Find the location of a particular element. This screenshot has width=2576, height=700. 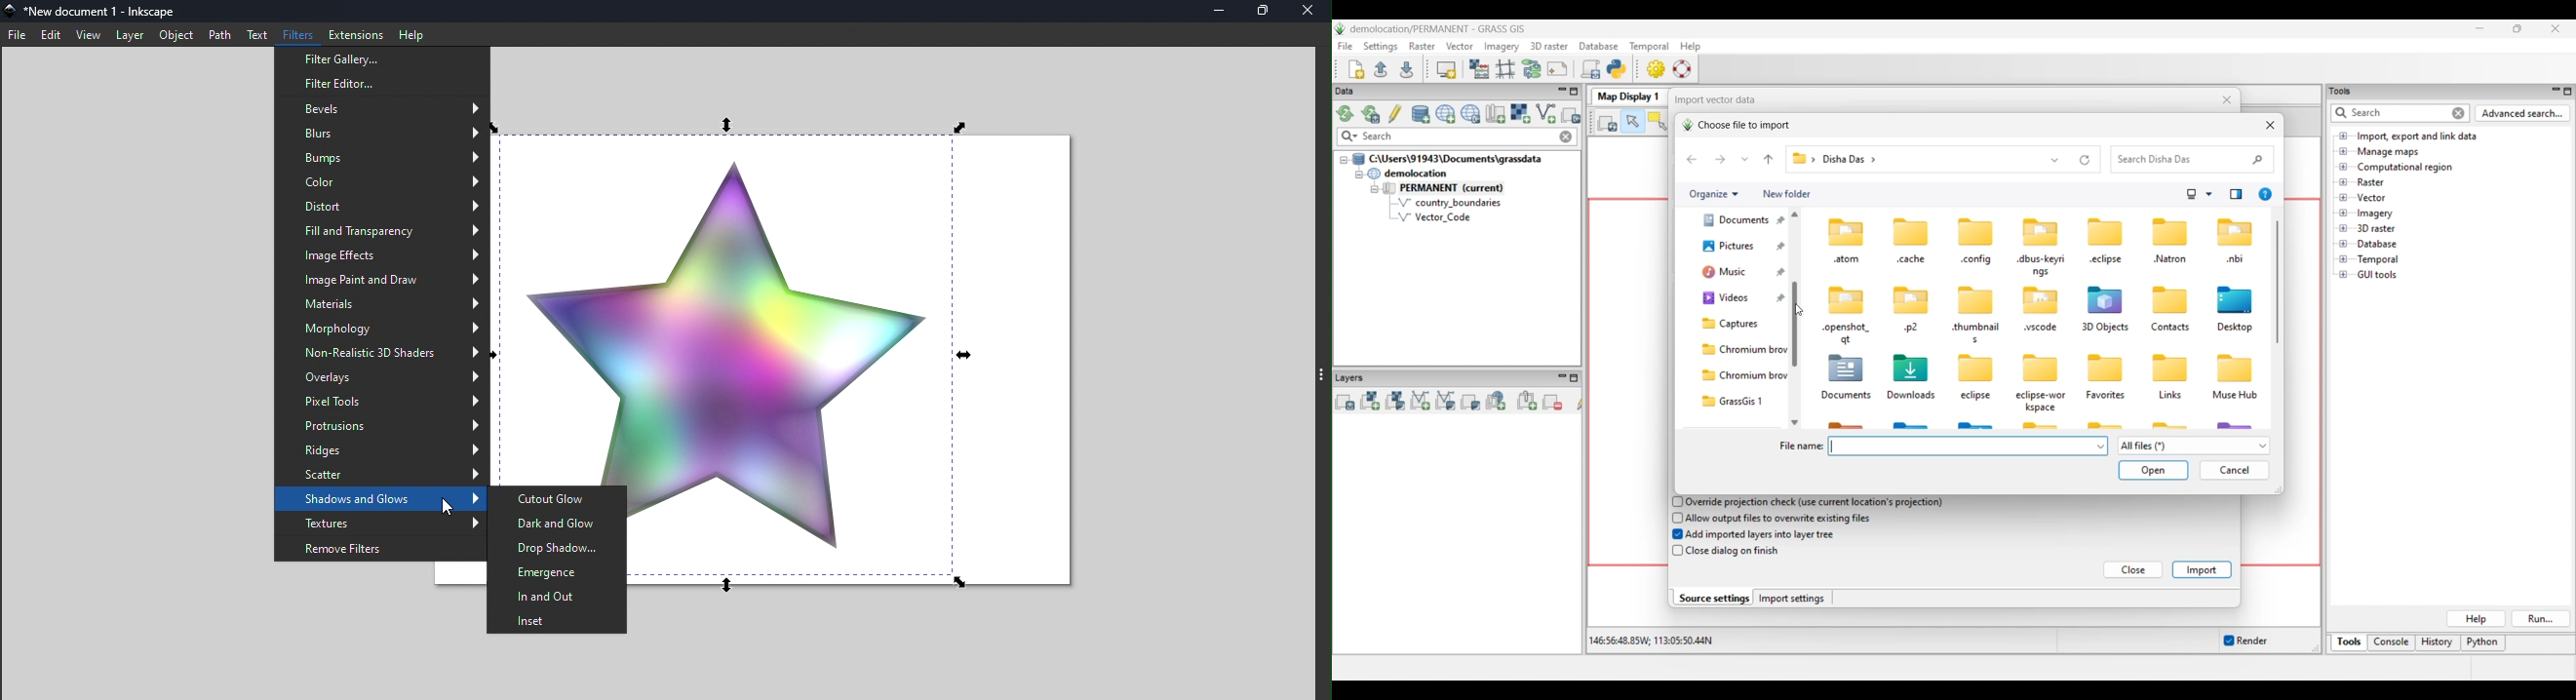

Remove filter is located at coordinates (382, 549).